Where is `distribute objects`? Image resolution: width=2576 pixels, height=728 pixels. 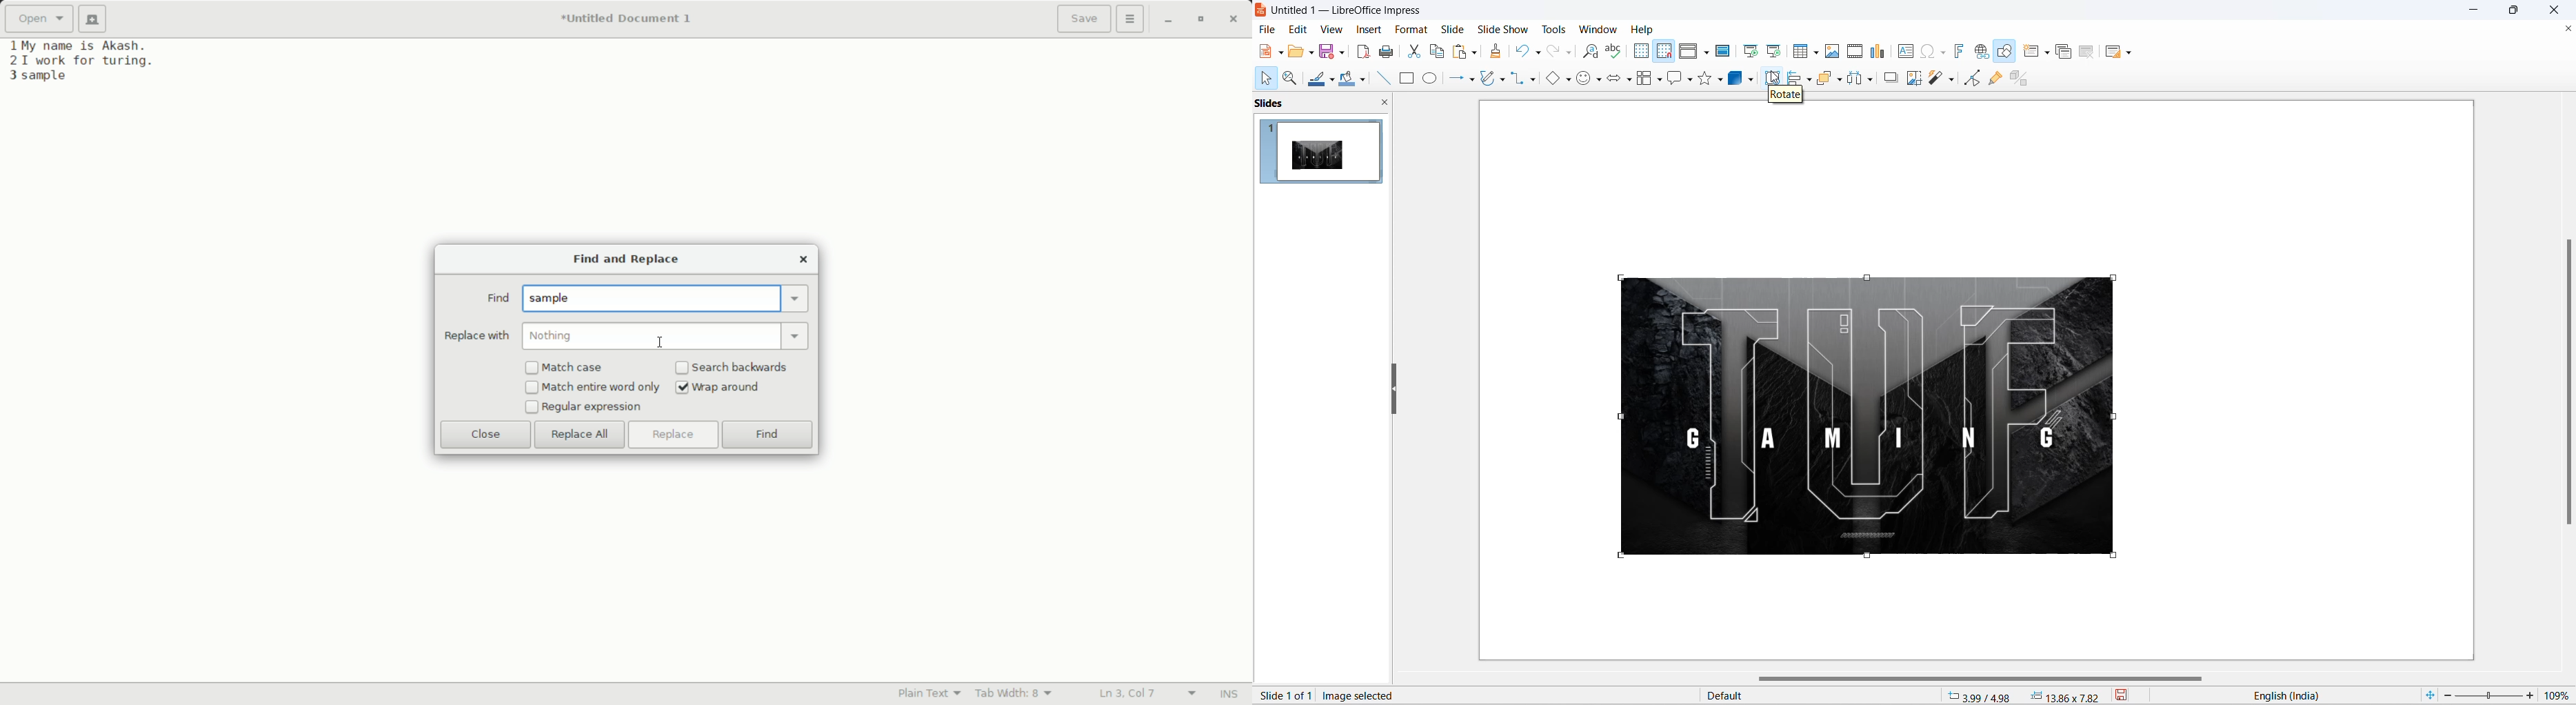
distribute objects is located at coordinates (1855, 79).